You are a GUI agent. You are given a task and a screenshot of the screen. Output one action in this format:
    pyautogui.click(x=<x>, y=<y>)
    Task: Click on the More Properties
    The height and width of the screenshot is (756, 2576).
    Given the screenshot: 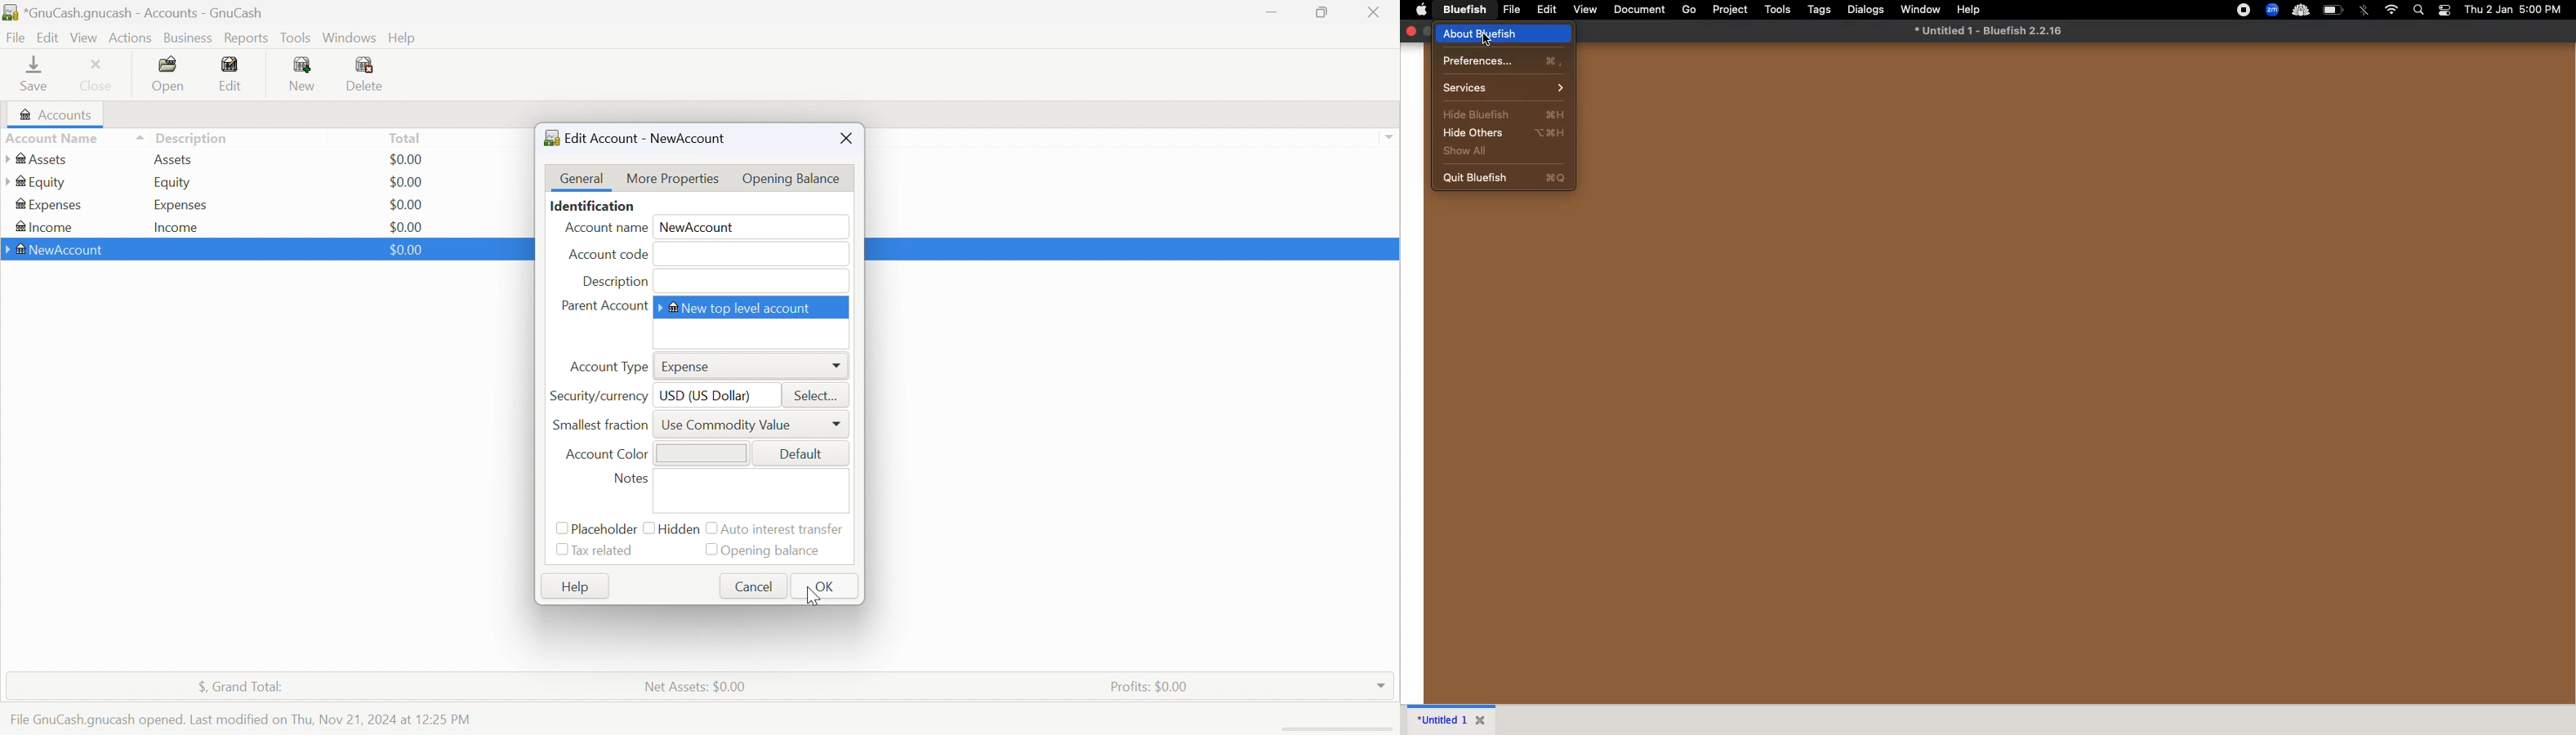 What is the action you would take?
    pyautogui.click(x=673, y=177)
    